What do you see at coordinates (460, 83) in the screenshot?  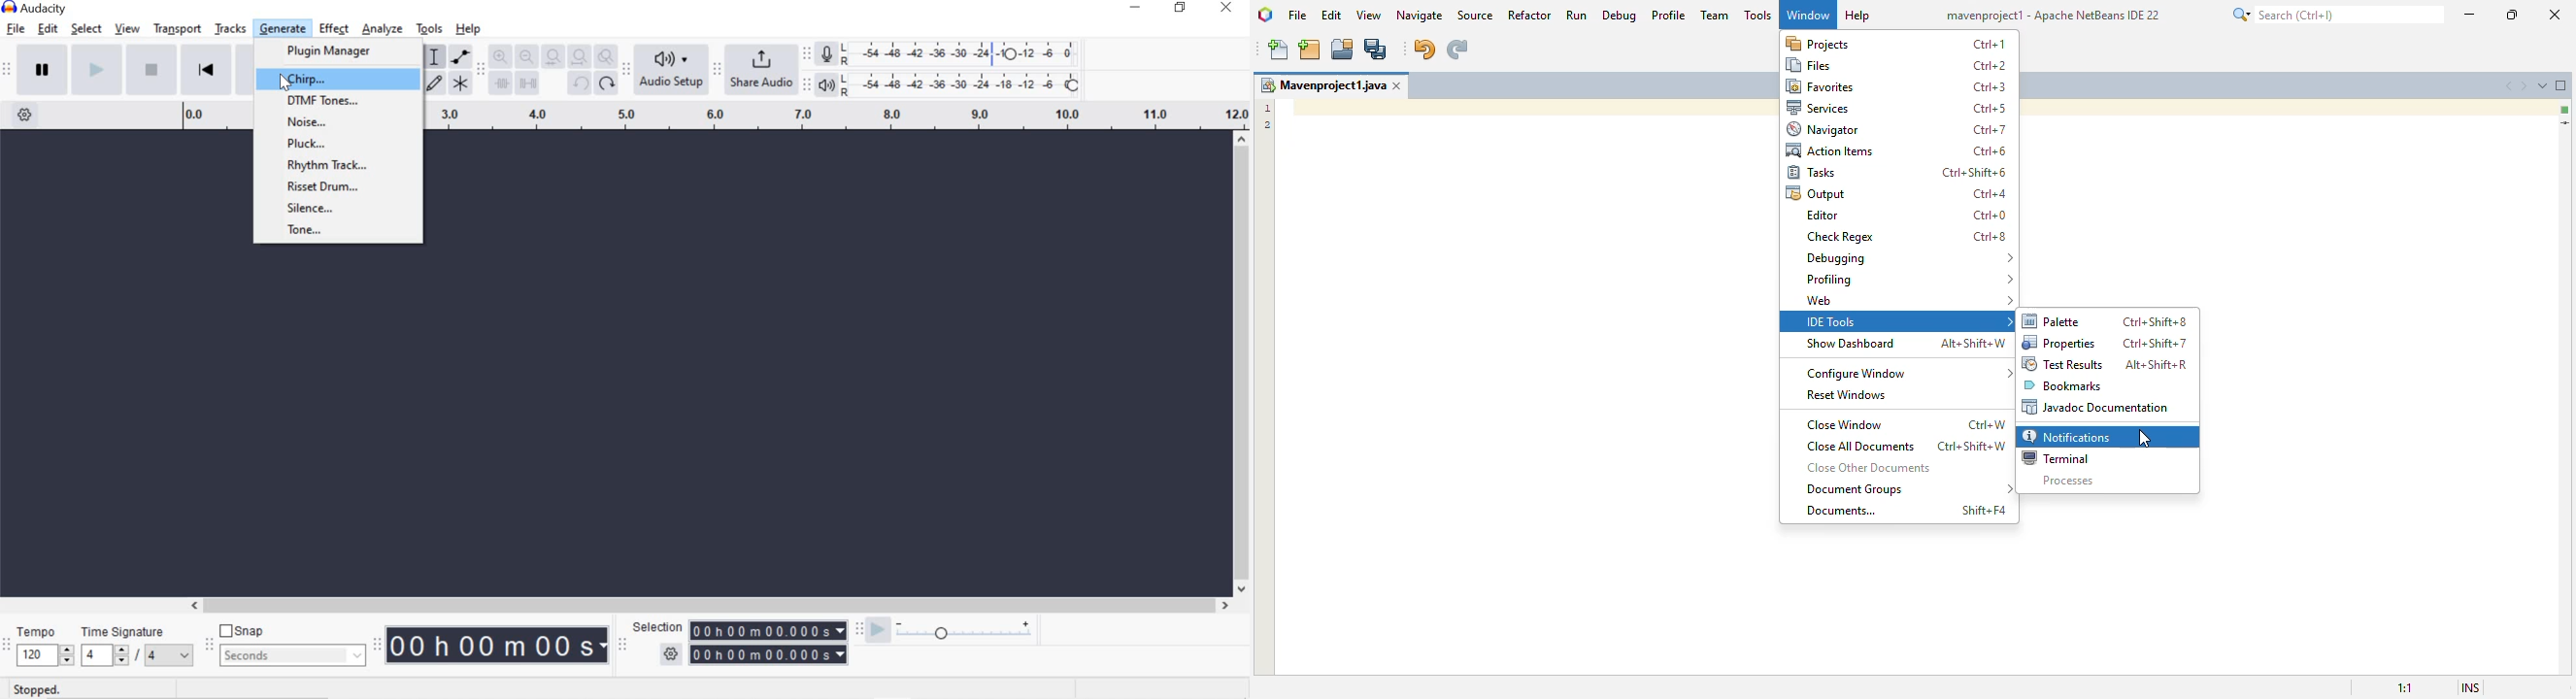 I see `Multi-tool` at bounding box center [460, 83].